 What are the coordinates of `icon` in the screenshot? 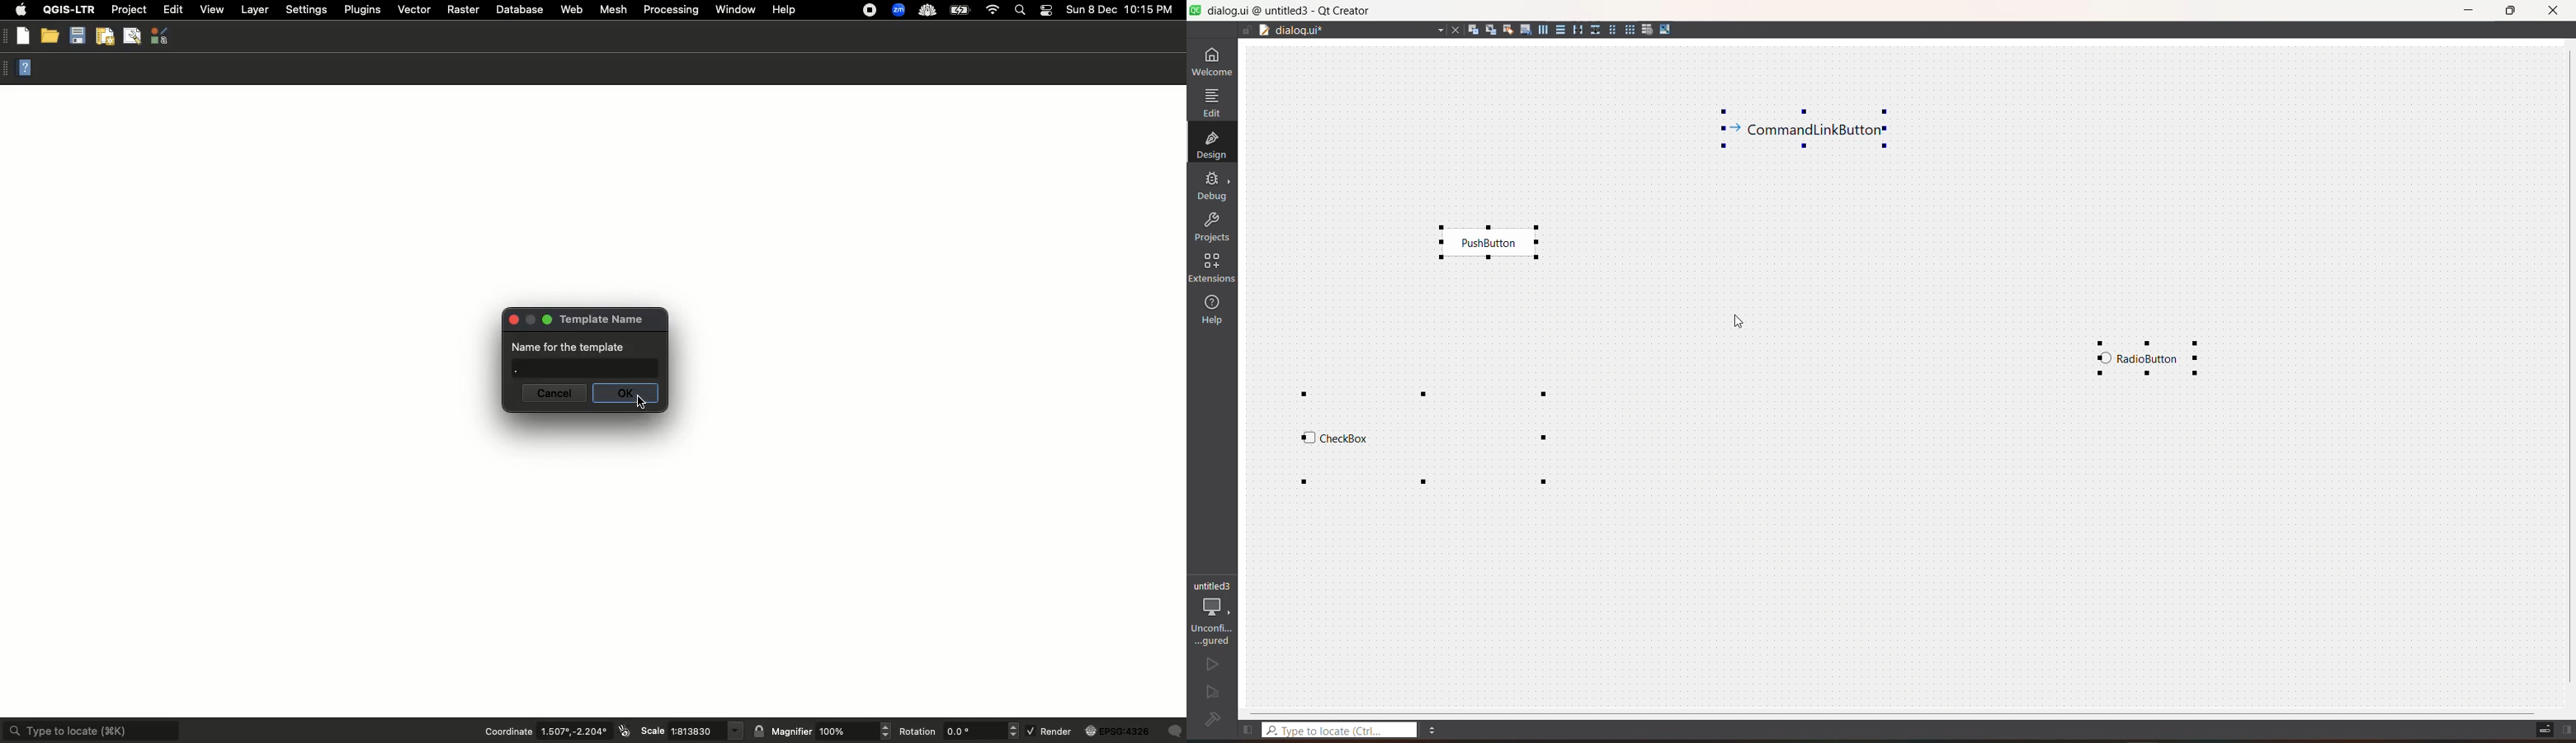 It's located at (624, 731).